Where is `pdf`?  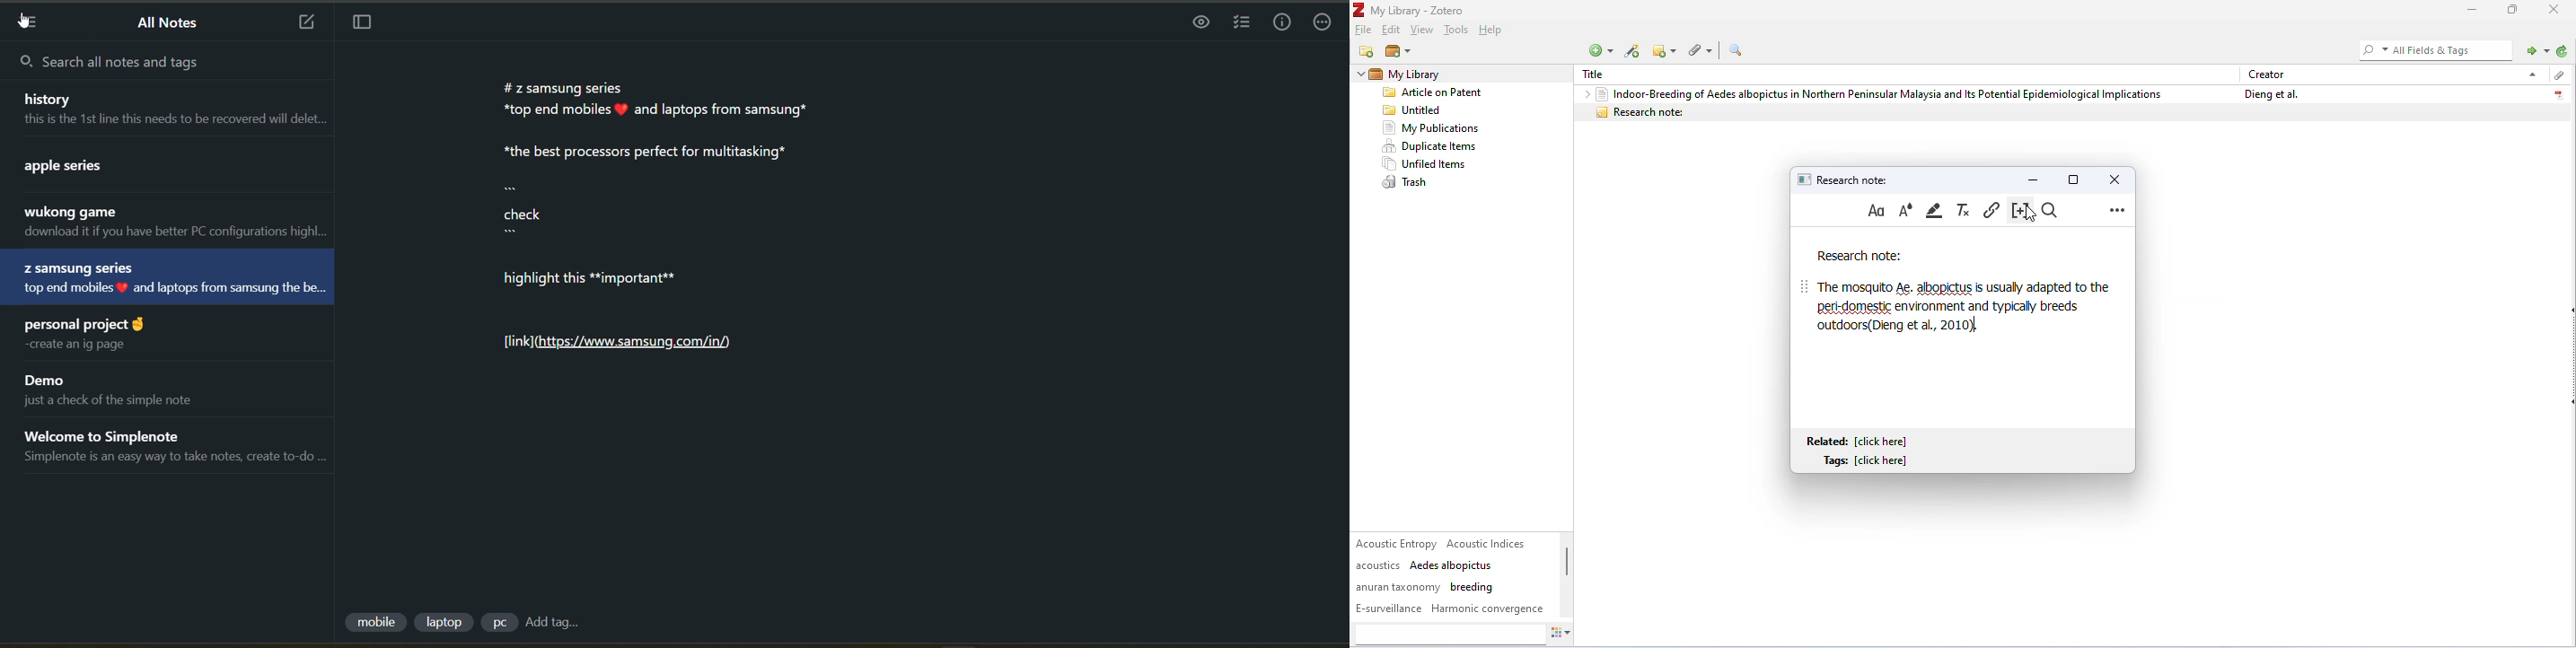 pdf is located at coordinates (2558, 92).